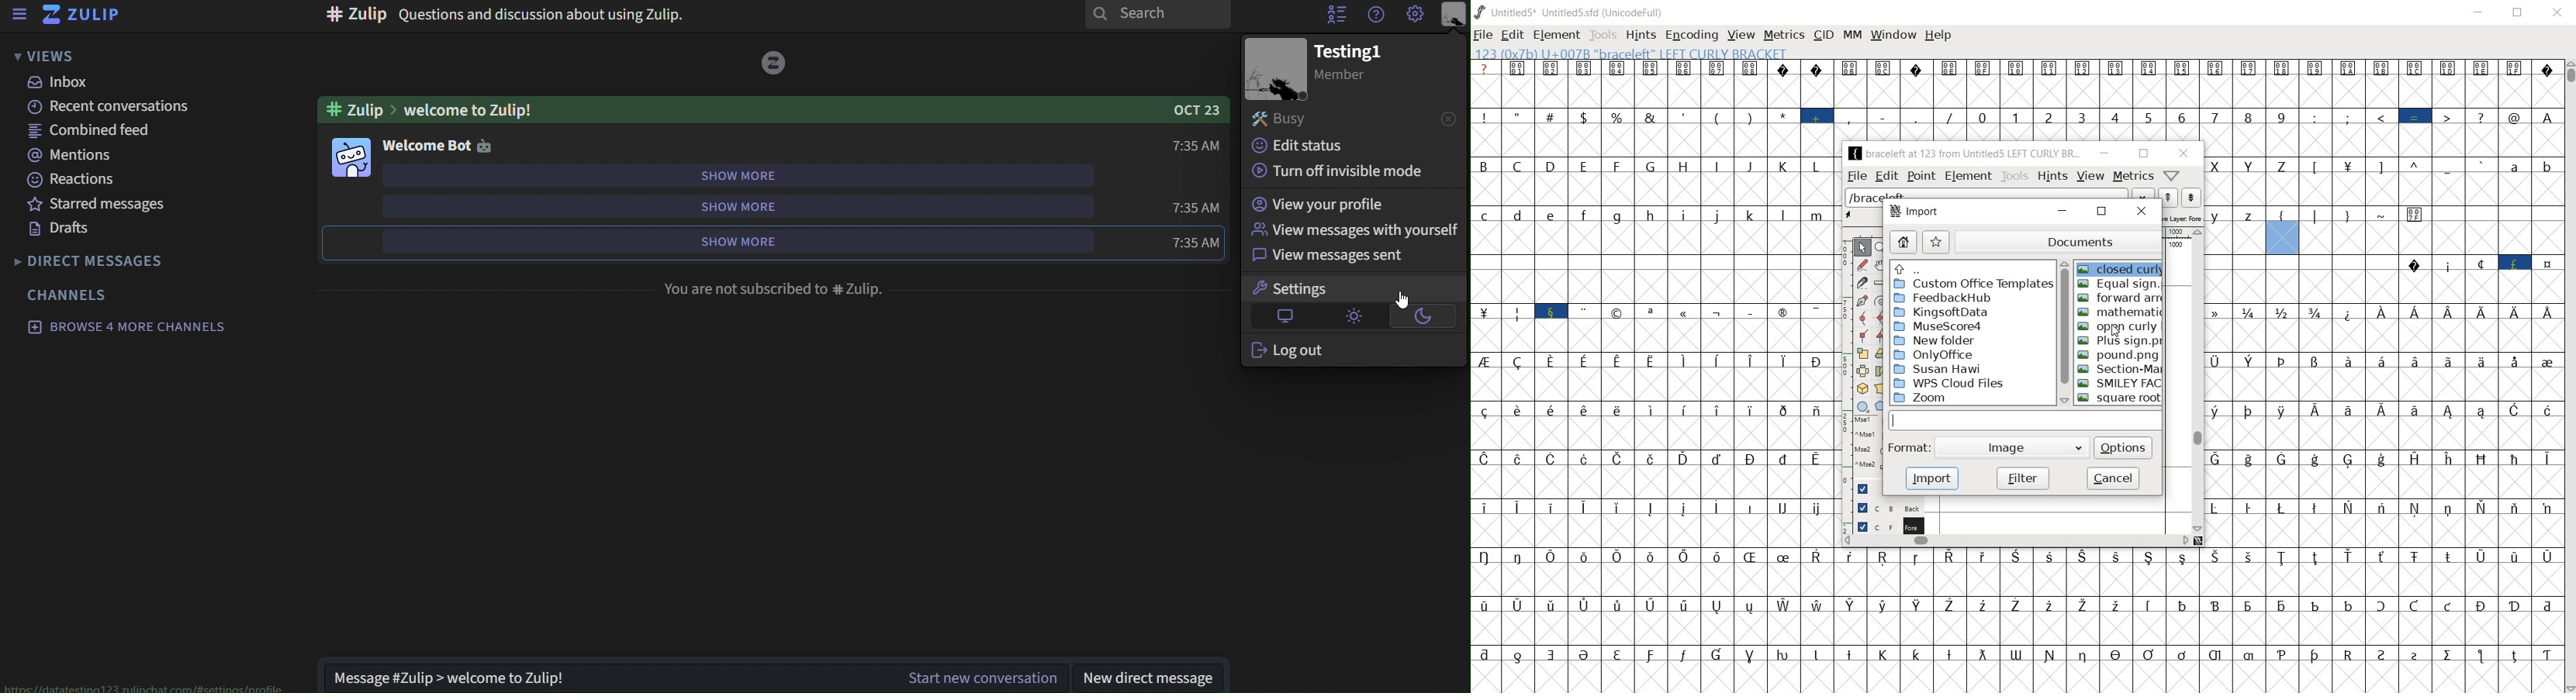 Image resolution: width=2576 pixels, height=700 pixels. What do you see at coordinates (1883, 317) in the screenshot?
I see `add a curve point always either horizontal or vertical` at bounding box center [1883, 317].